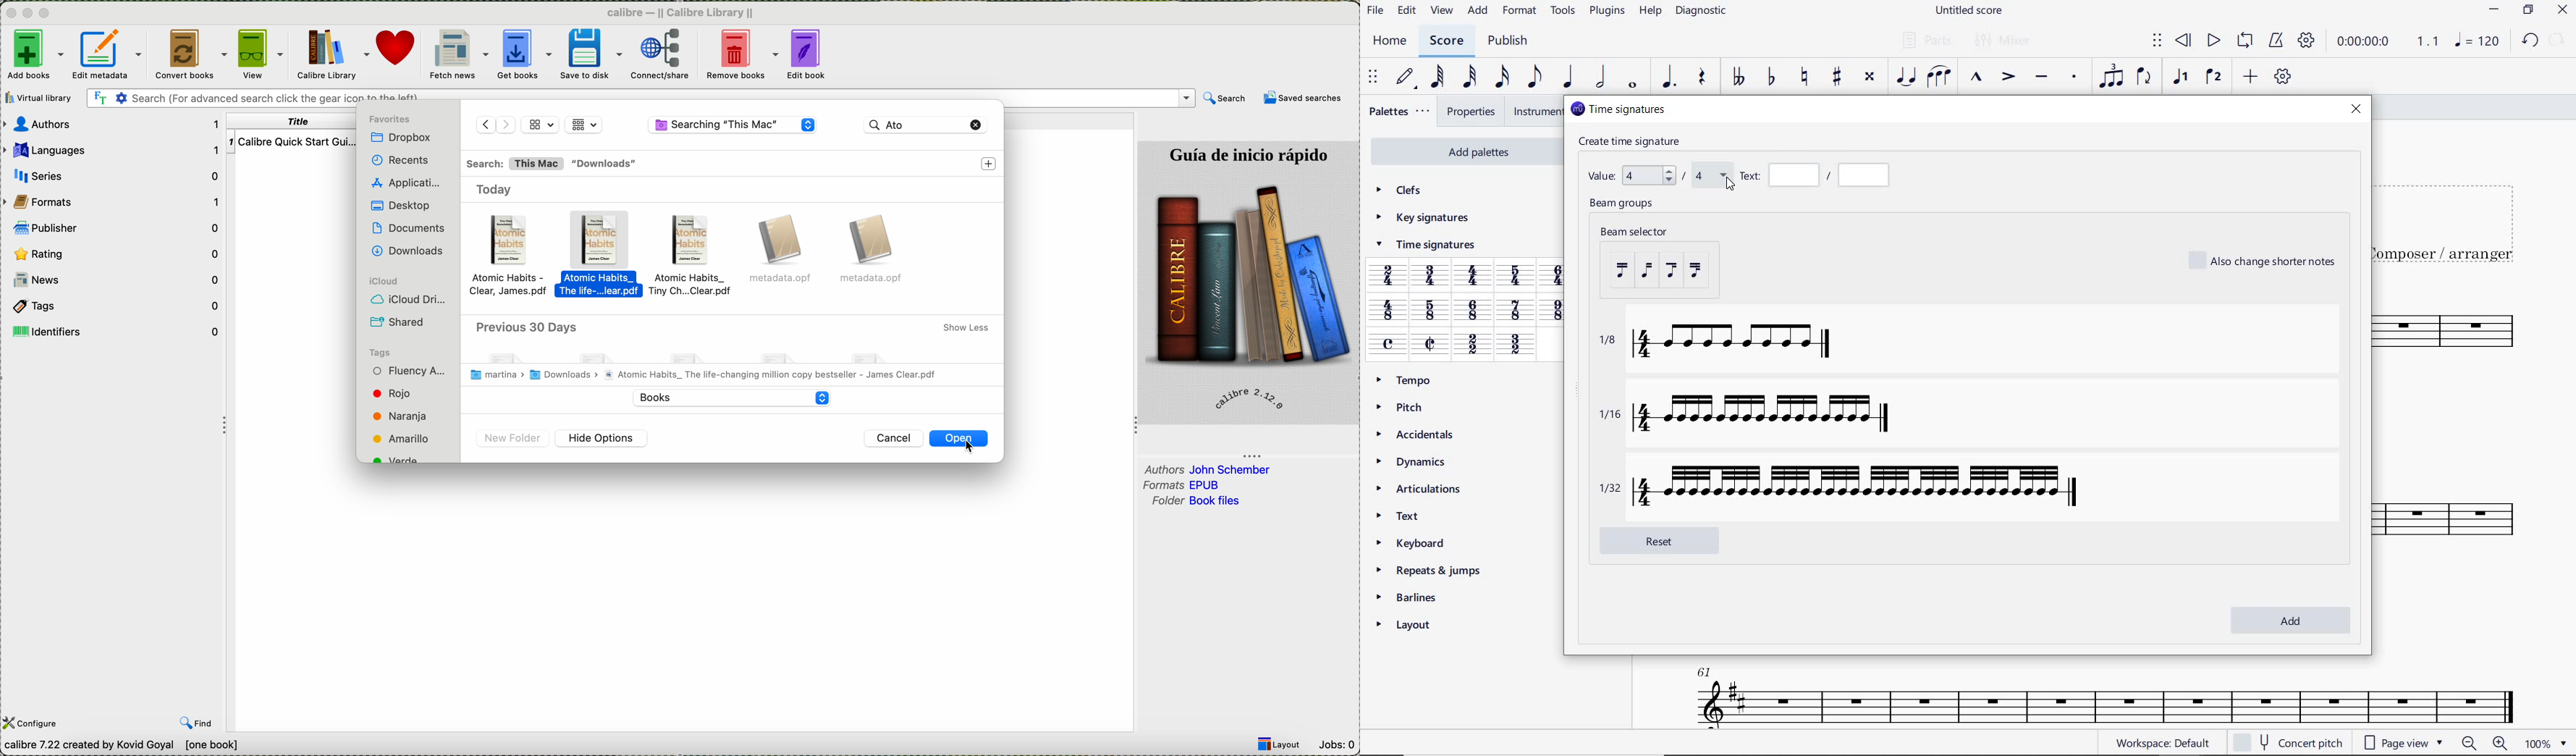  I want to click on INSTRUMENTS, so click(1535, 112).